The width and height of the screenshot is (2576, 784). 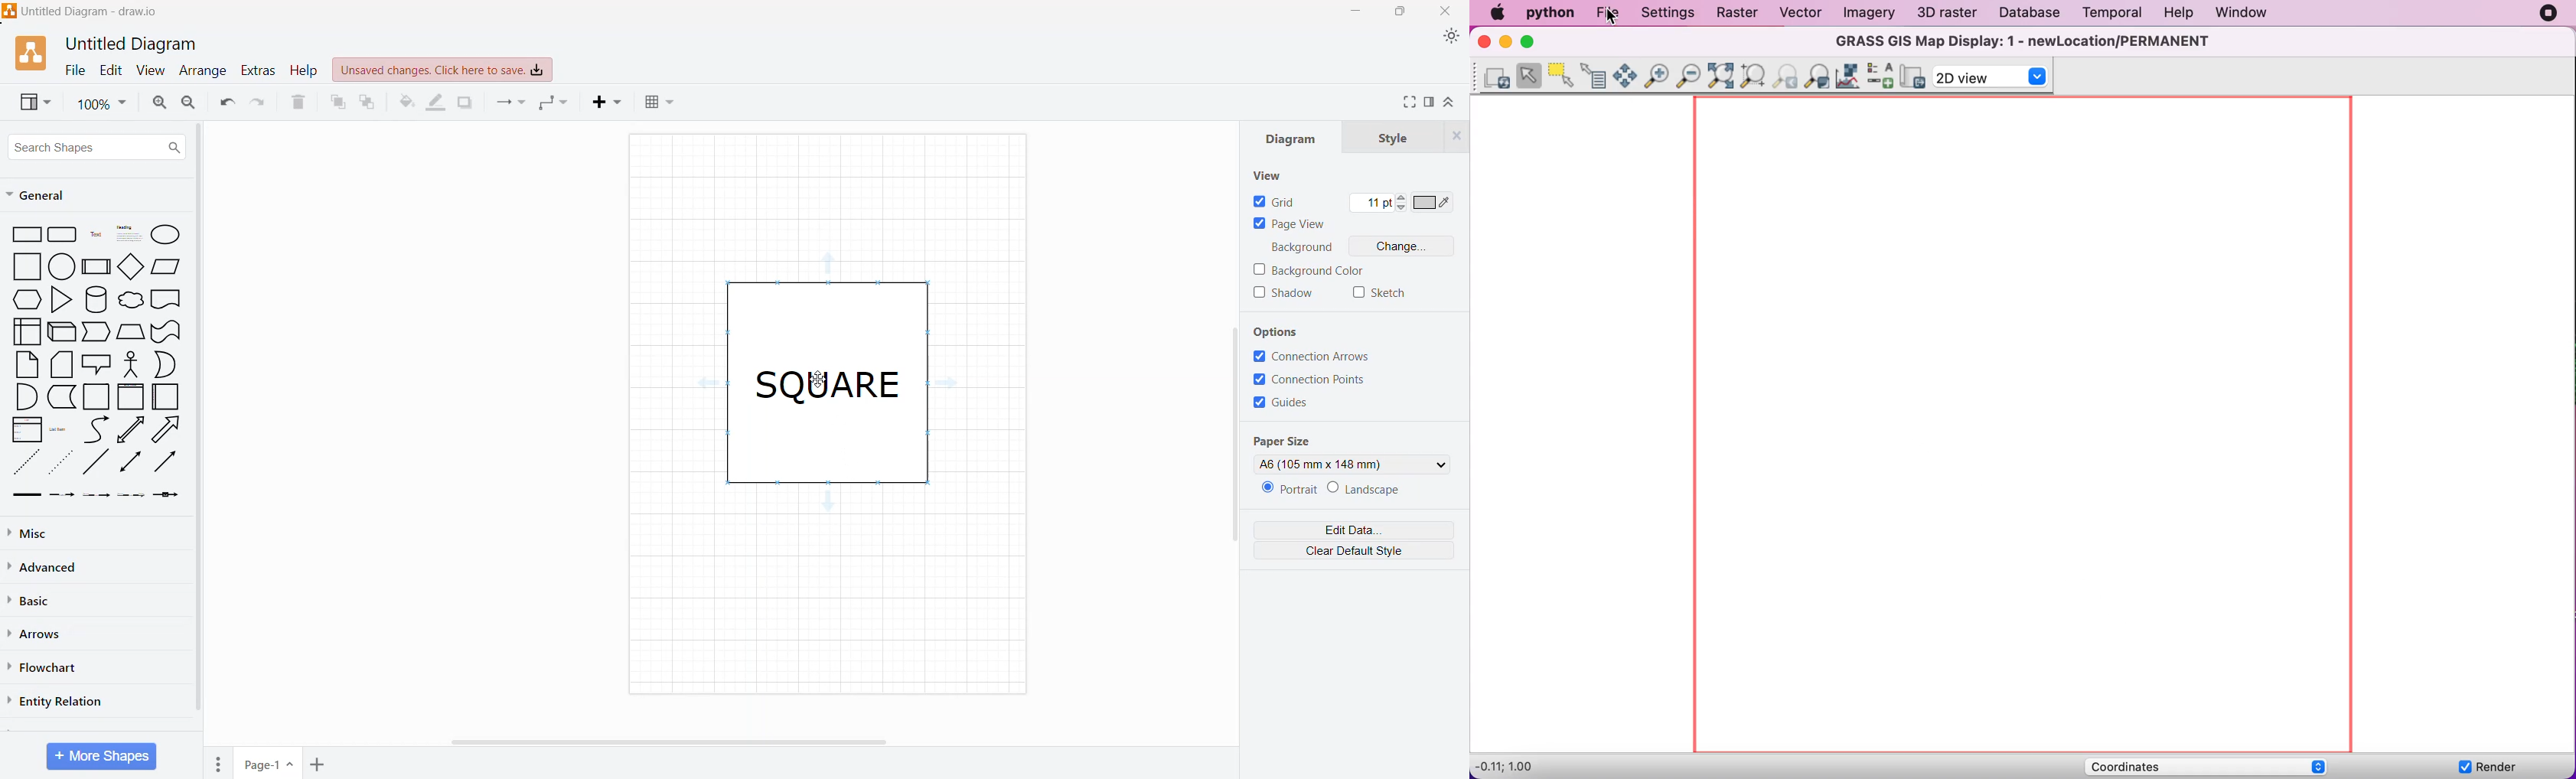 What do you see at coordinates (1229, 461) in the screenshot?
I see `Vertical Scroll Bar` at bounding box center [1229, 461].